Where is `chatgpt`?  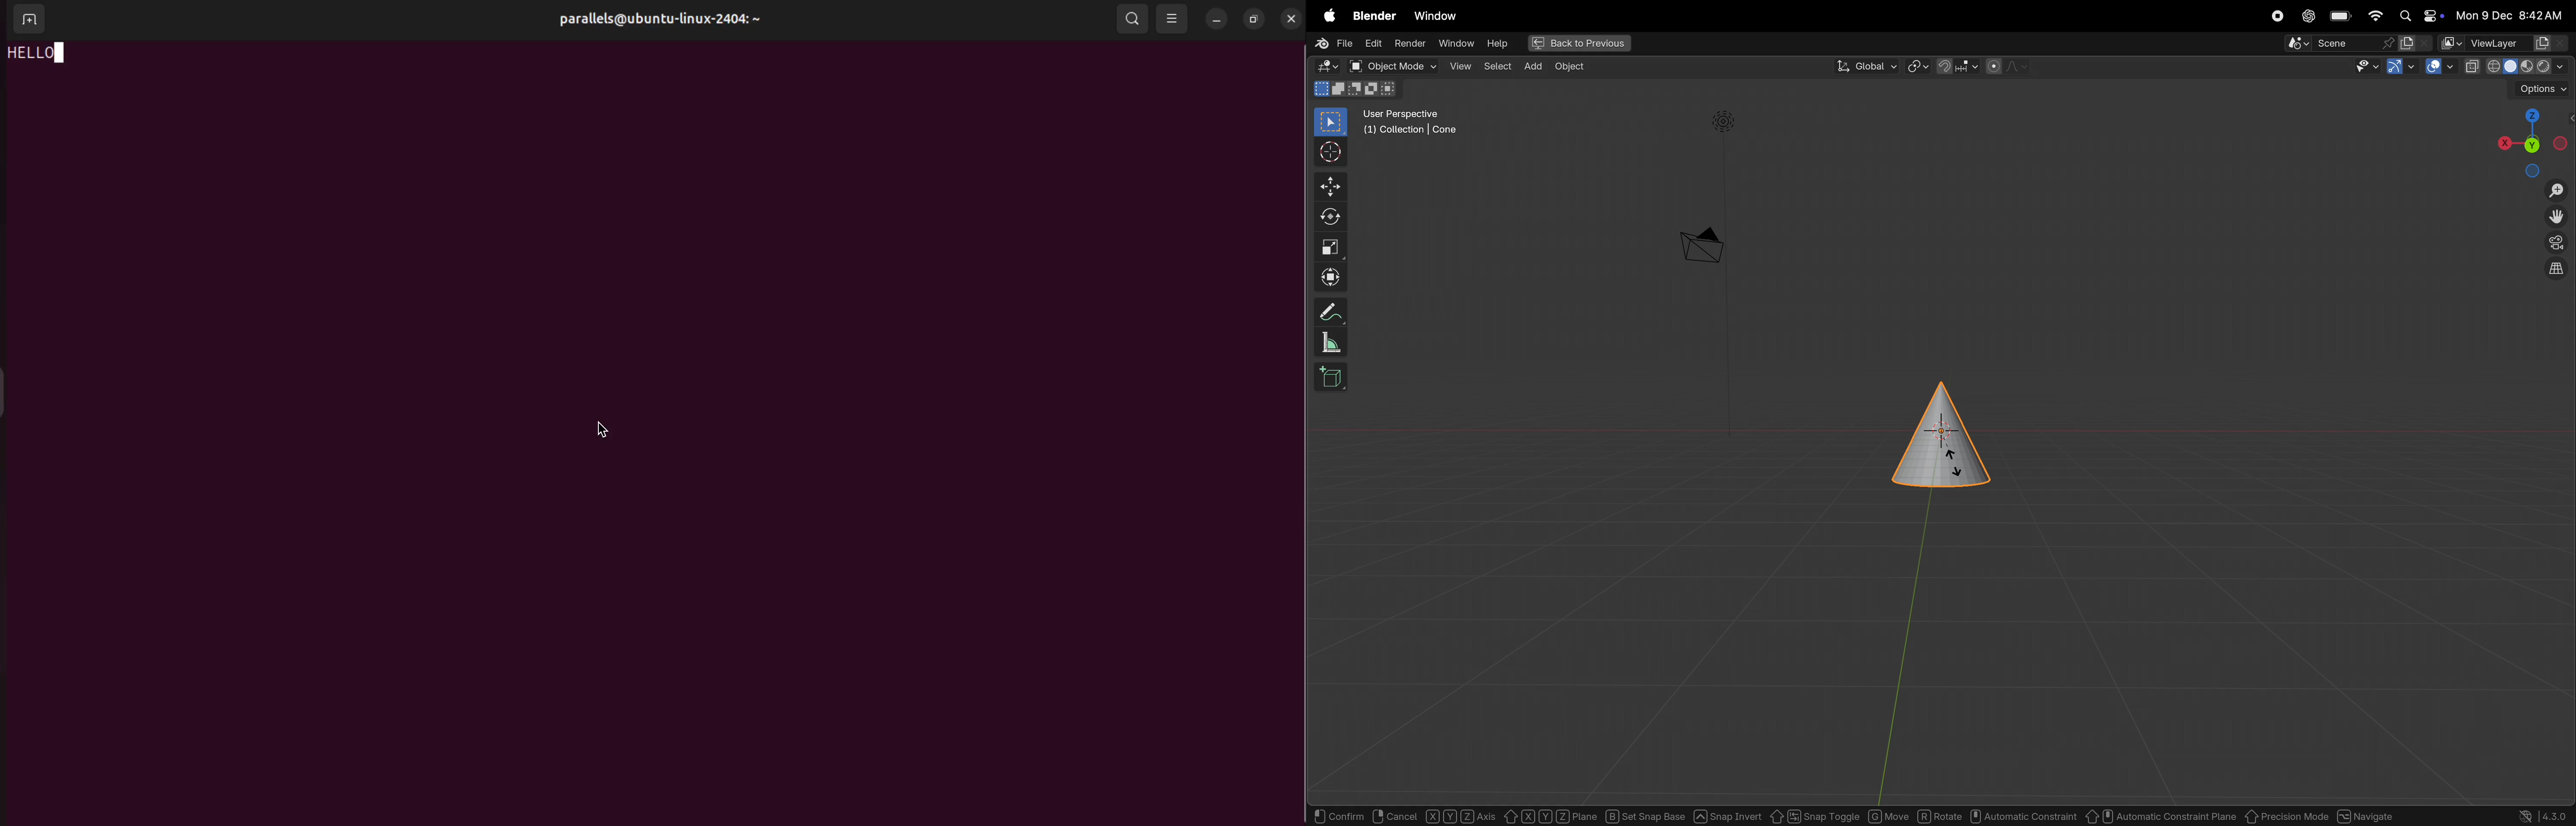 chatgpt is located at coordinates (2308, 16).